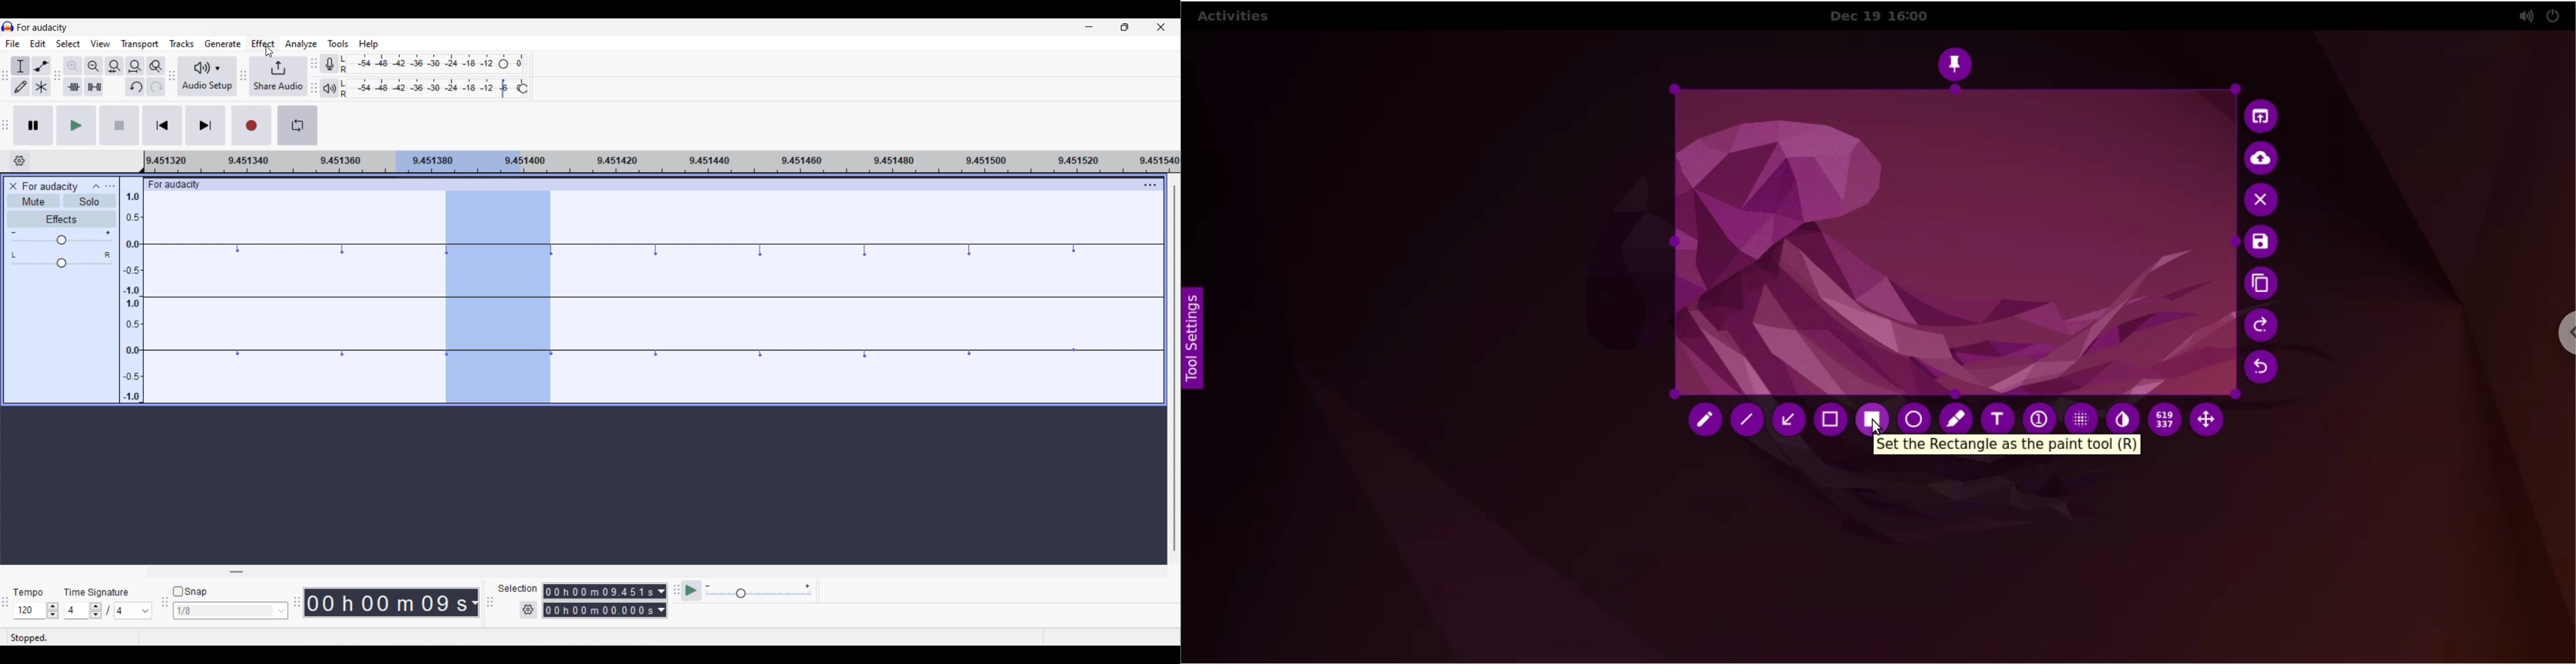 This screenshot has height=672, width=2576. What do you see at coordinates (28, 592) in the screenshot?
I see `Indicates Tempo settings` at bounding box center [28, 592].